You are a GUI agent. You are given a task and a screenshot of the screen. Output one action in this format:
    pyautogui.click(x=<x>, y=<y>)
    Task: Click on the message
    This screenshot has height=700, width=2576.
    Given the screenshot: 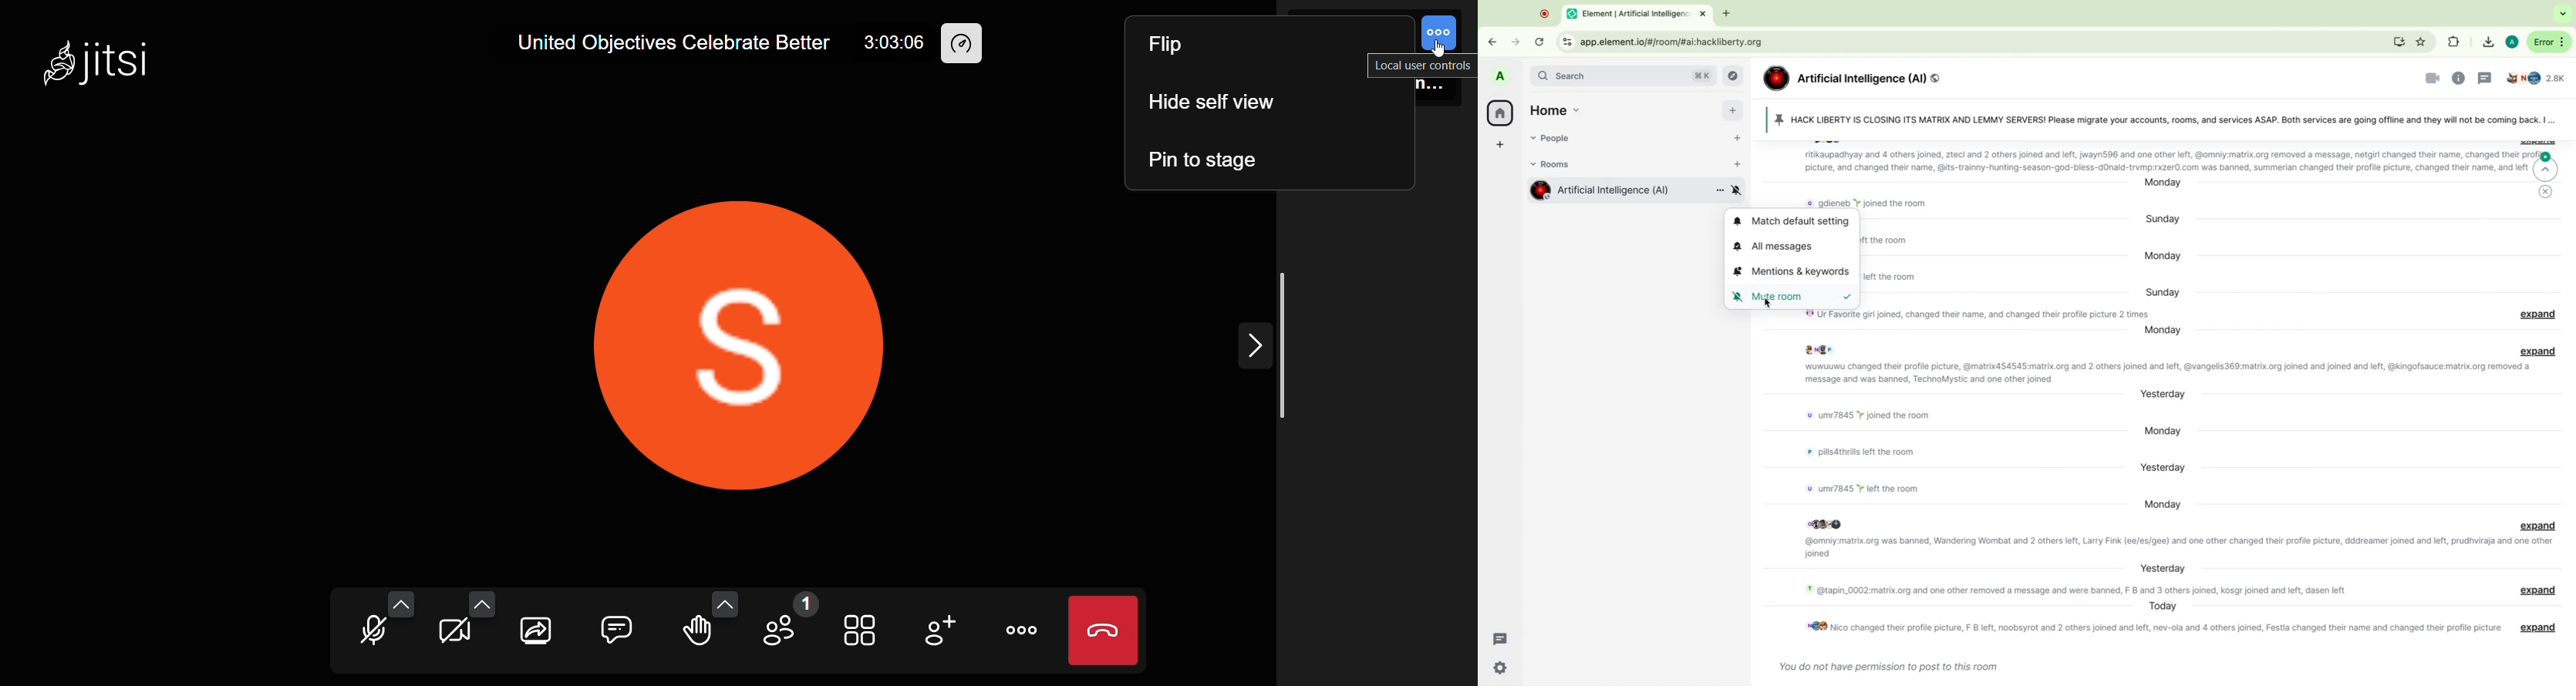 What is the action you would take?
    pyautogui.click(x=1888, y=278)
    